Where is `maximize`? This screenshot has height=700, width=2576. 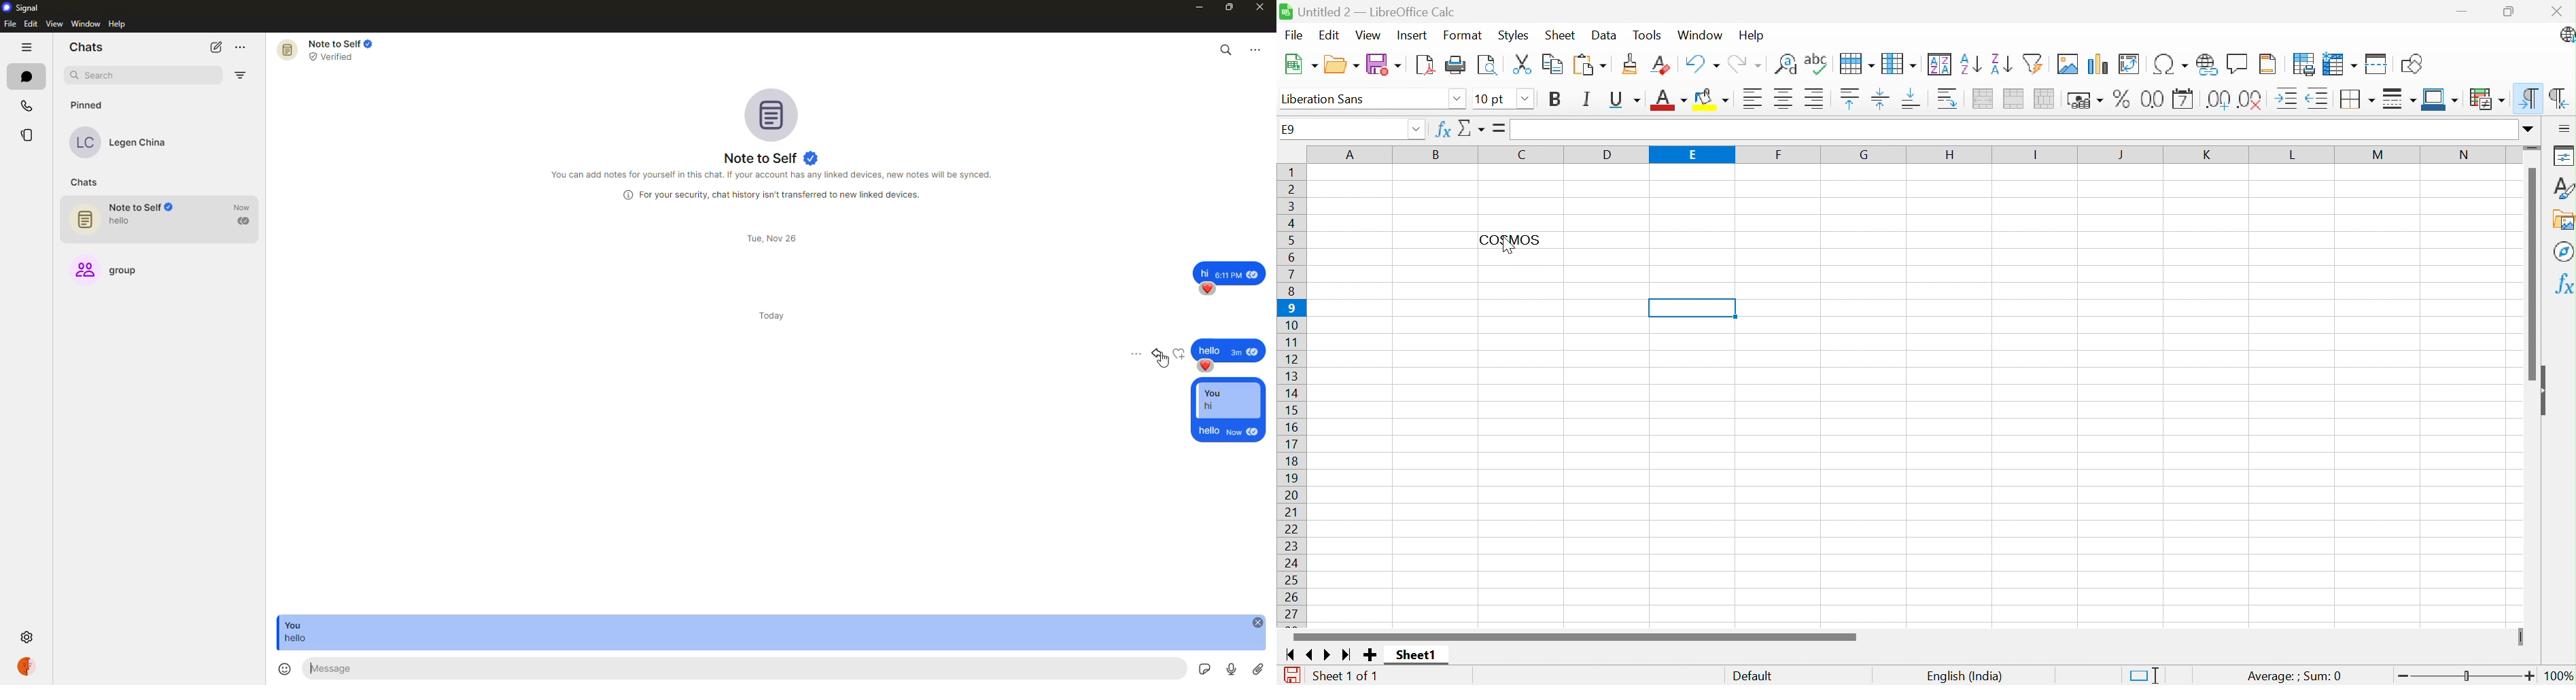
maximize is located at coordinates (1227, 9).